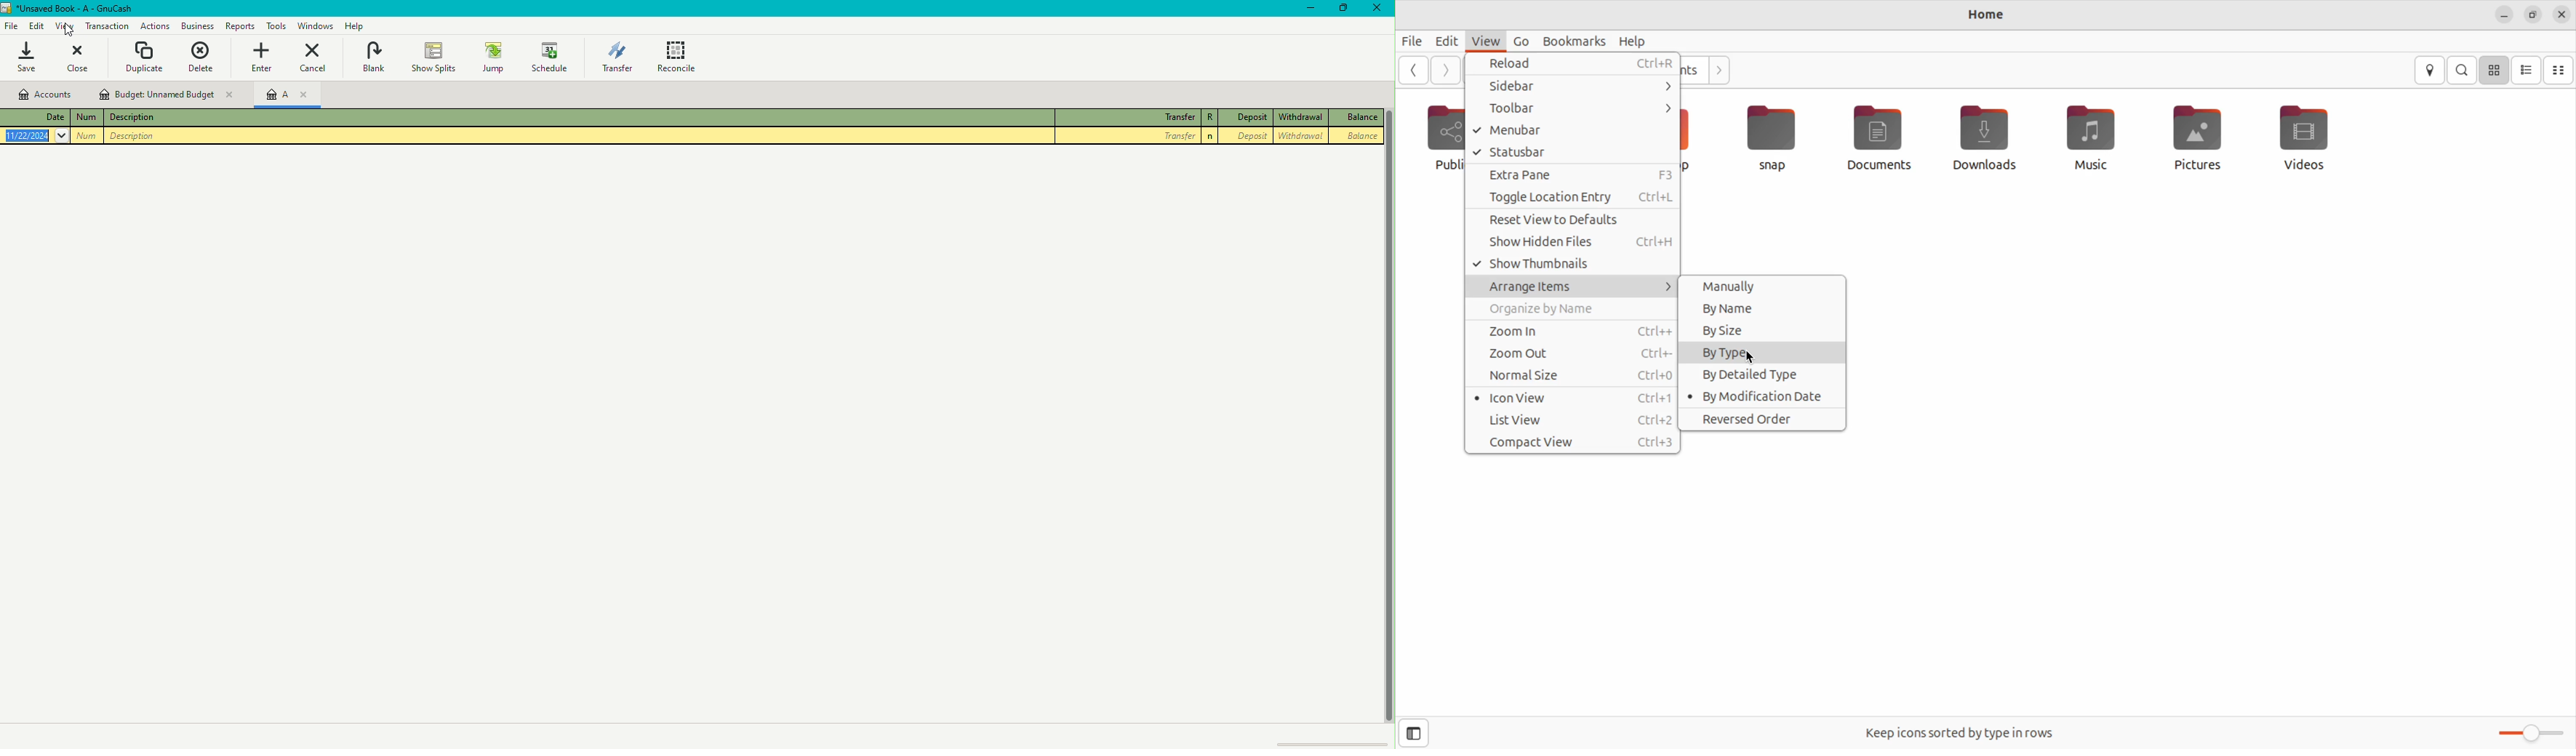  What do you see at coordinates (679, 55) in the screenshot?
I see `Reconcile` at bounding box center [679, 55].